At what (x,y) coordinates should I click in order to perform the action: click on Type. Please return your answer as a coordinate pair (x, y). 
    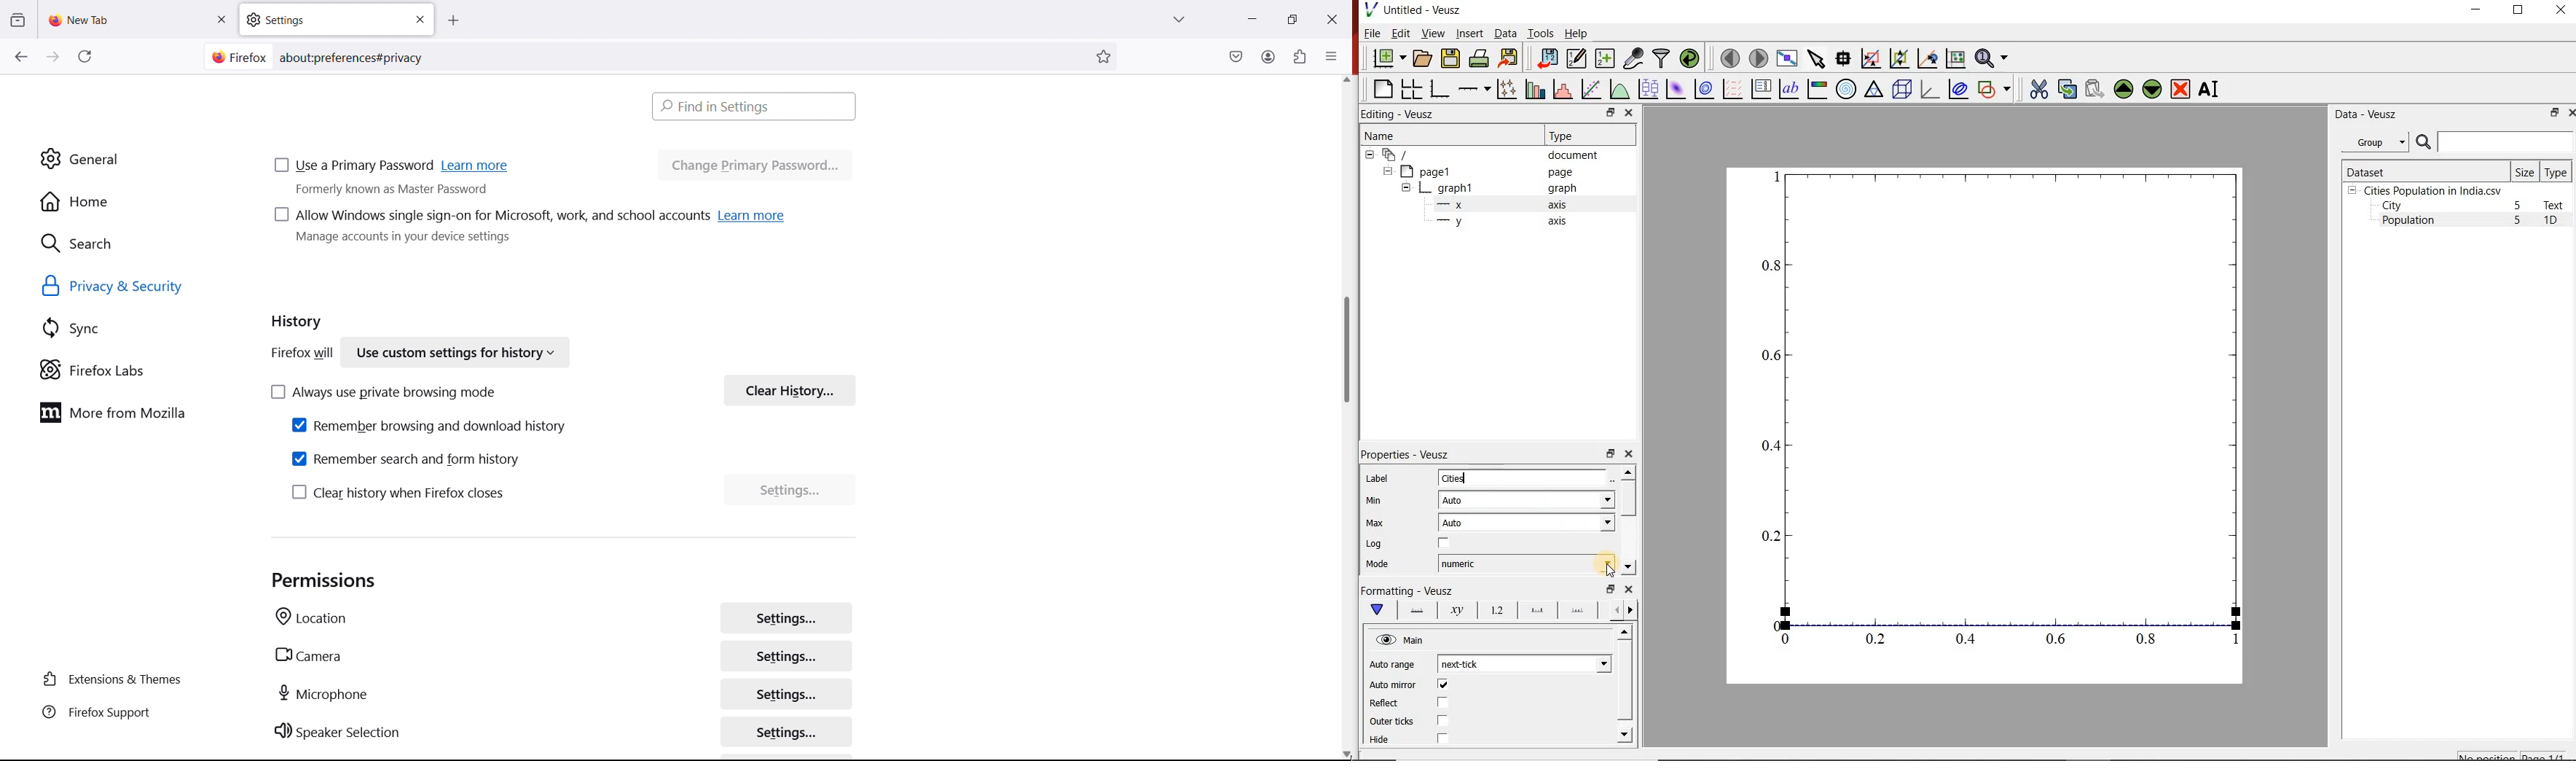
    Looking at the image, I should click on (2557, 171).